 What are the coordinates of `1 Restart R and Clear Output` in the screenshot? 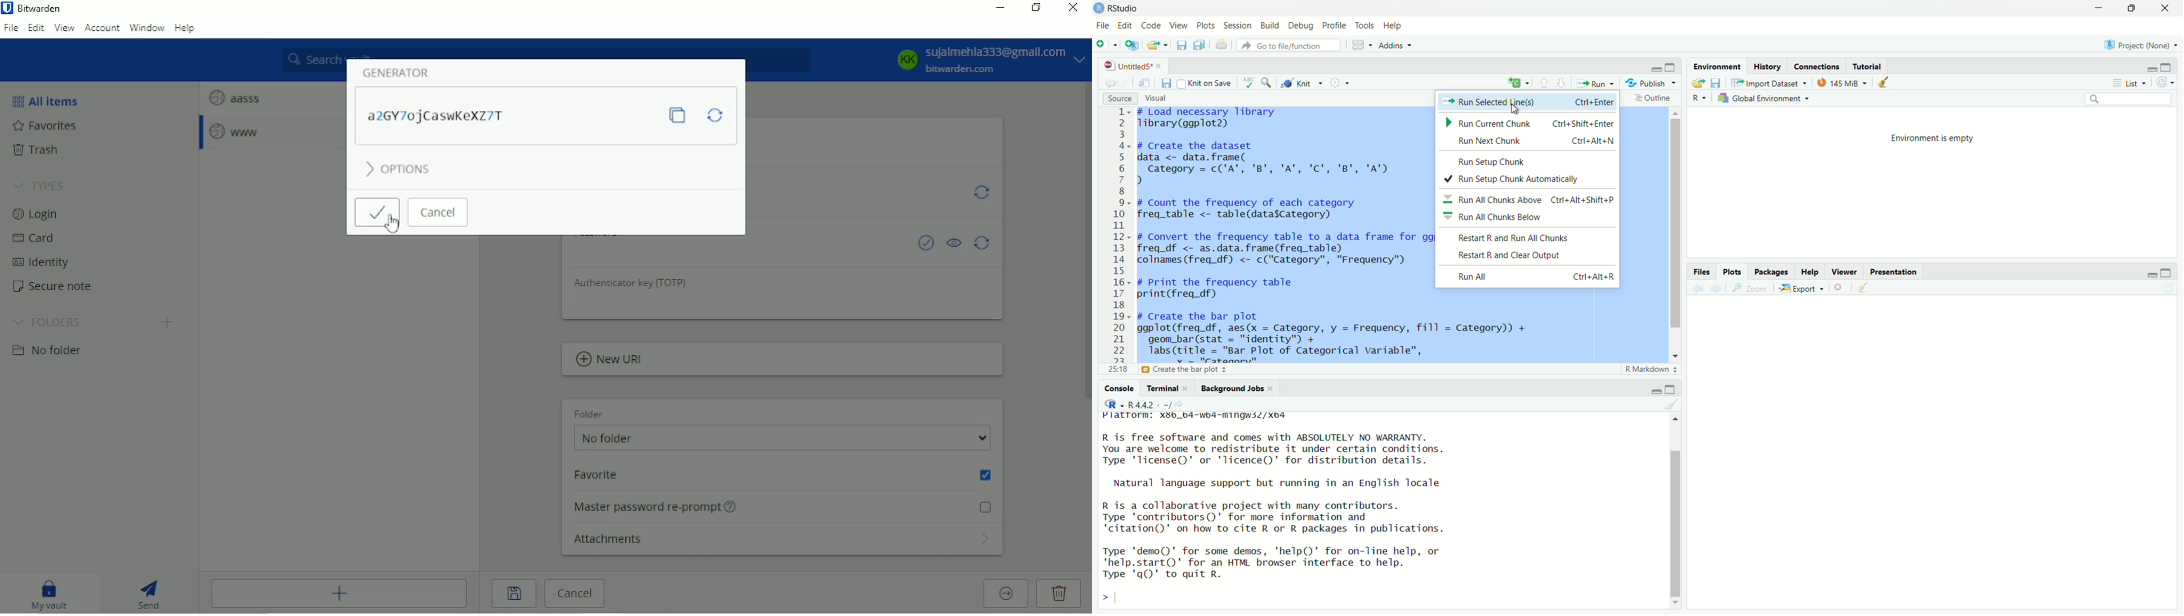 It's located at (1524, 255).